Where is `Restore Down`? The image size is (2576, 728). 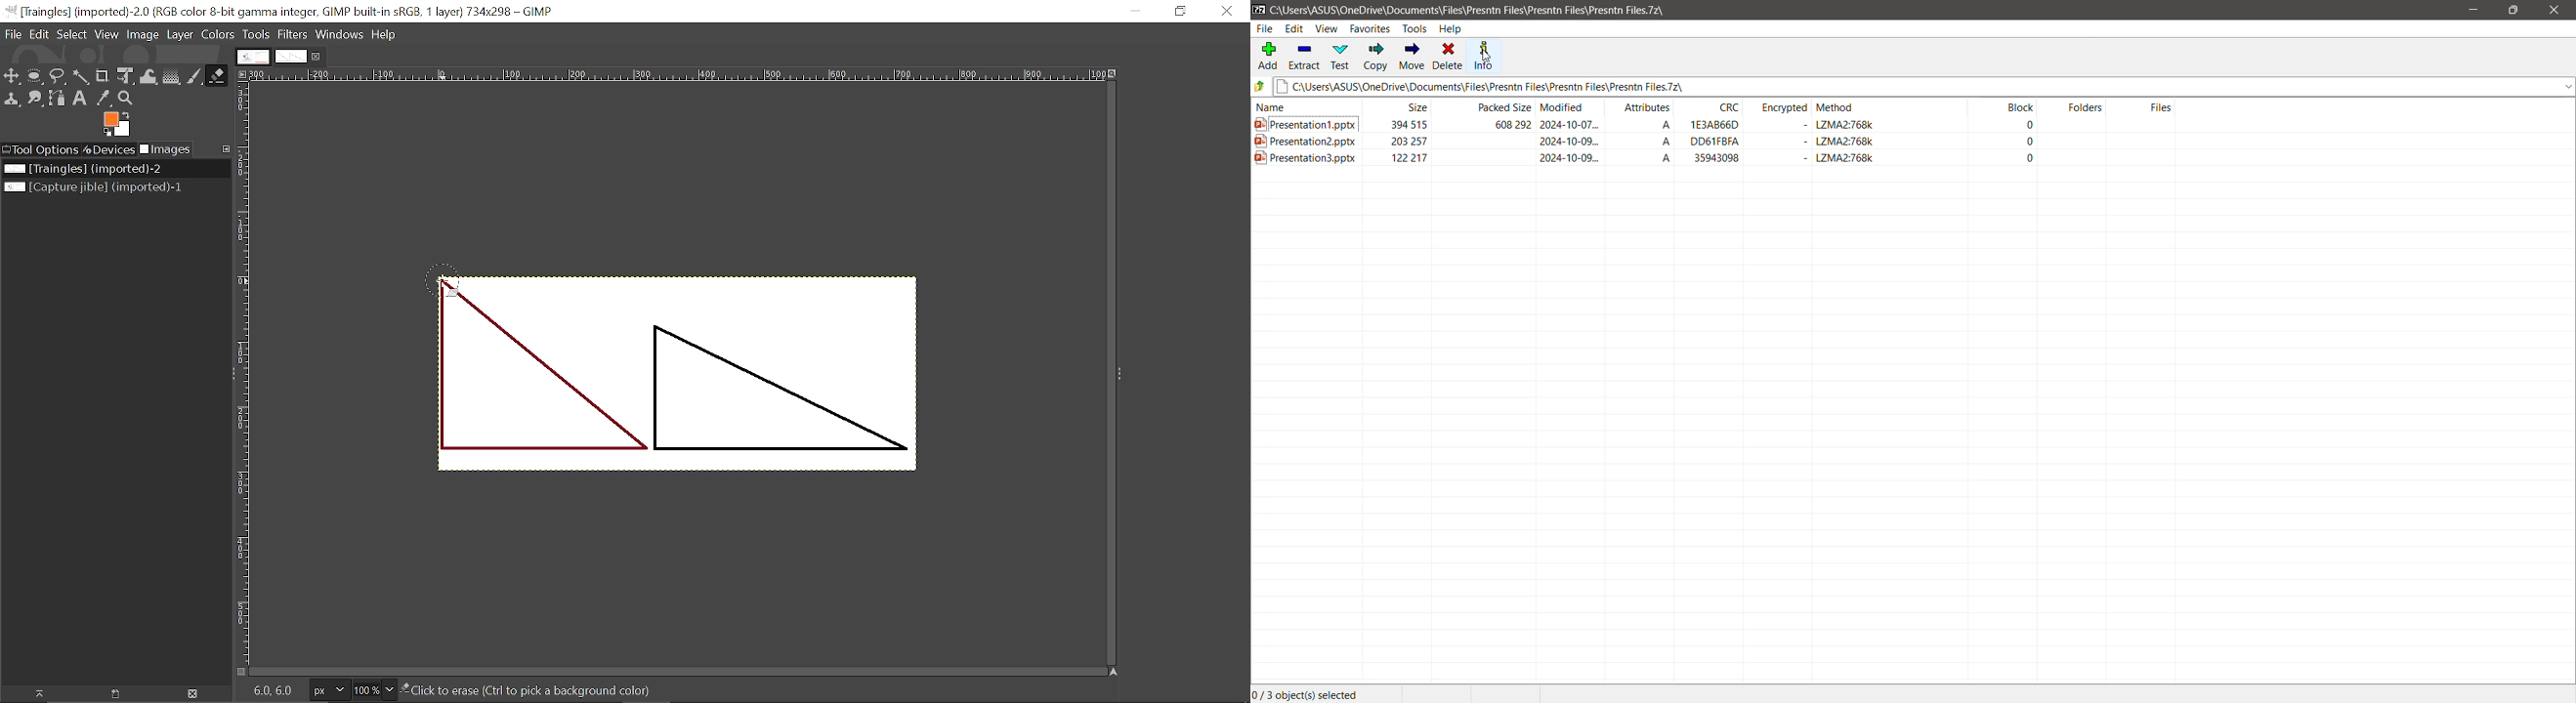 Restore Down is located at coordinates (2517, 10).